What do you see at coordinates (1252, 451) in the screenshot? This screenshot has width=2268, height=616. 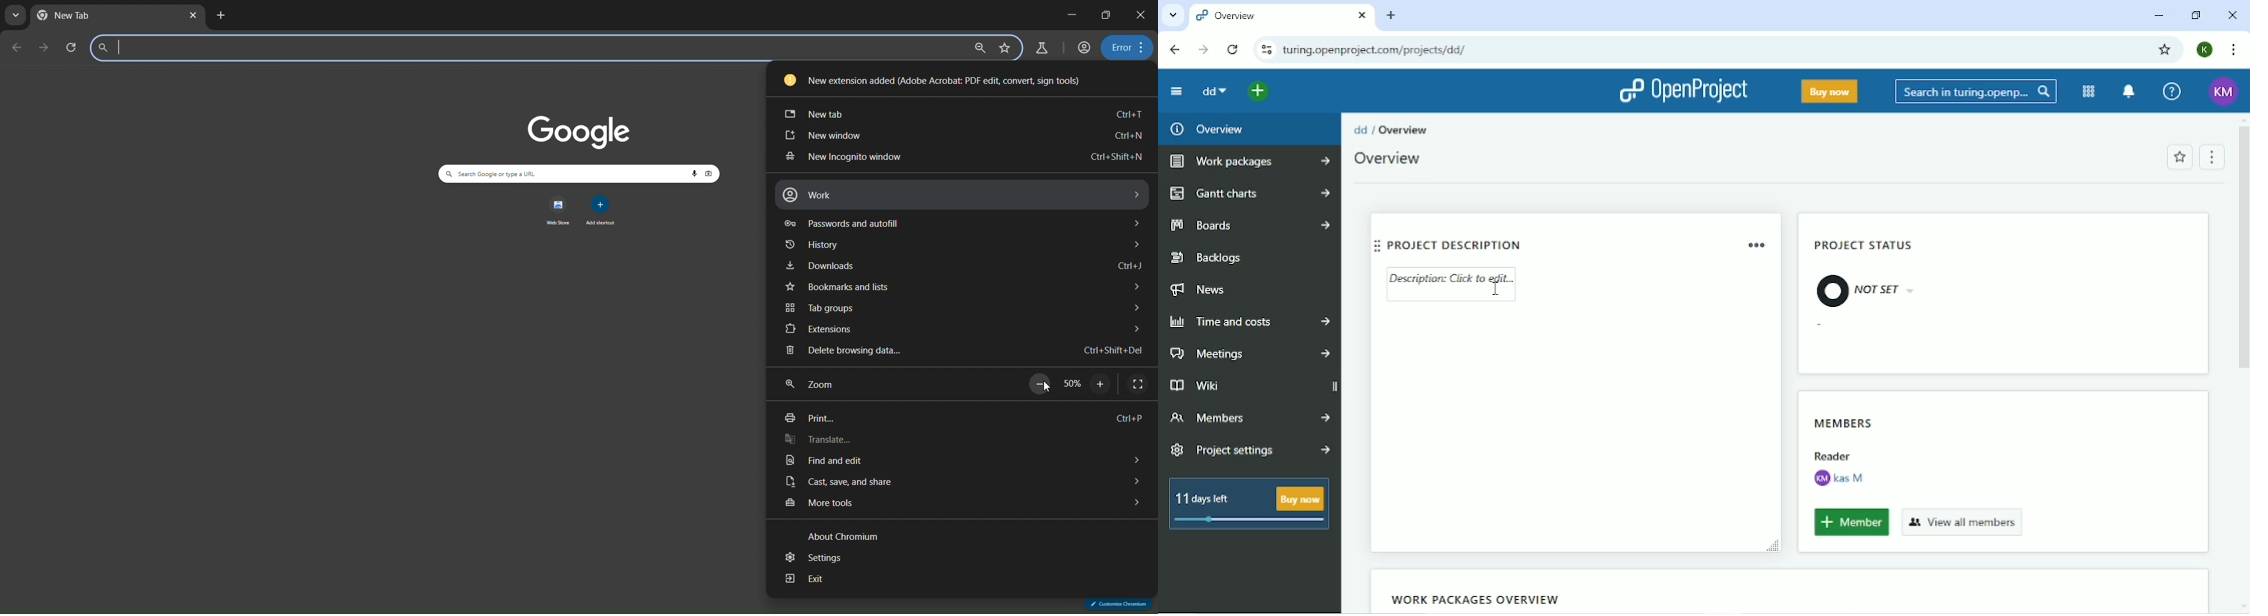 I see `Project settings` at bounding box center [1252, 451].